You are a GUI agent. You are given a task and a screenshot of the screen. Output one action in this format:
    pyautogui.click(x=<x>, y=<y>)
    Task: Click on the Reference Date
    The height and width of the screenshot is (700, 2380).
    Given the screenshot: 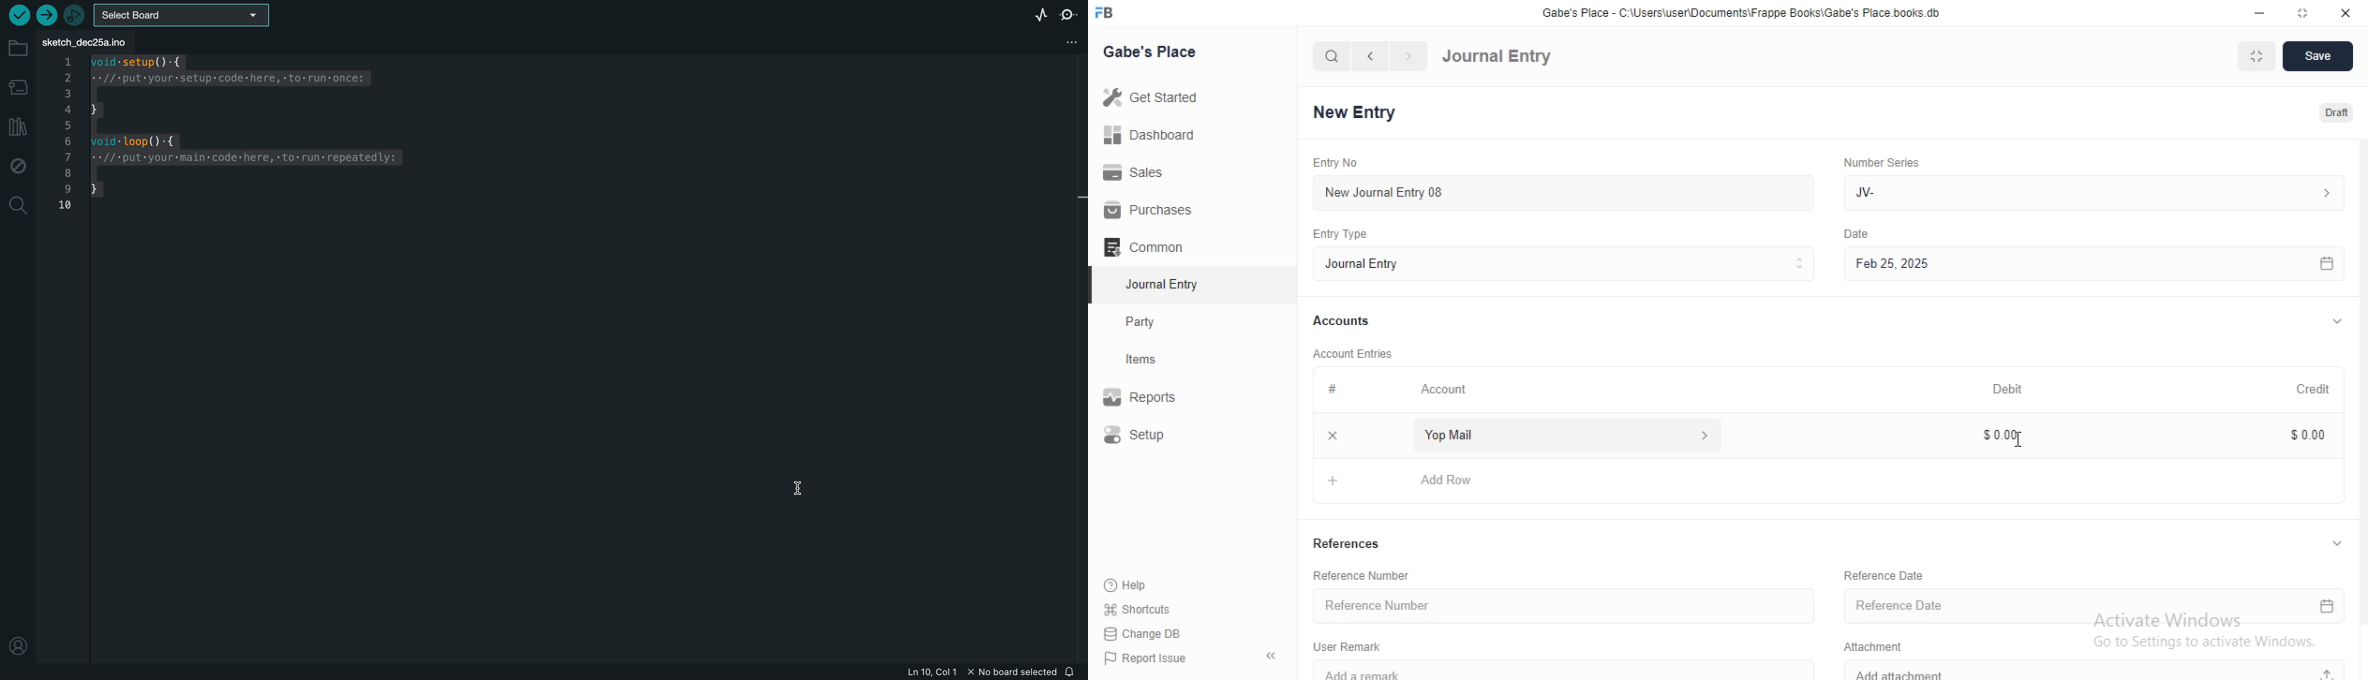 What is the action you would take?
    pyautogui.click(x=1881, y=574)
    